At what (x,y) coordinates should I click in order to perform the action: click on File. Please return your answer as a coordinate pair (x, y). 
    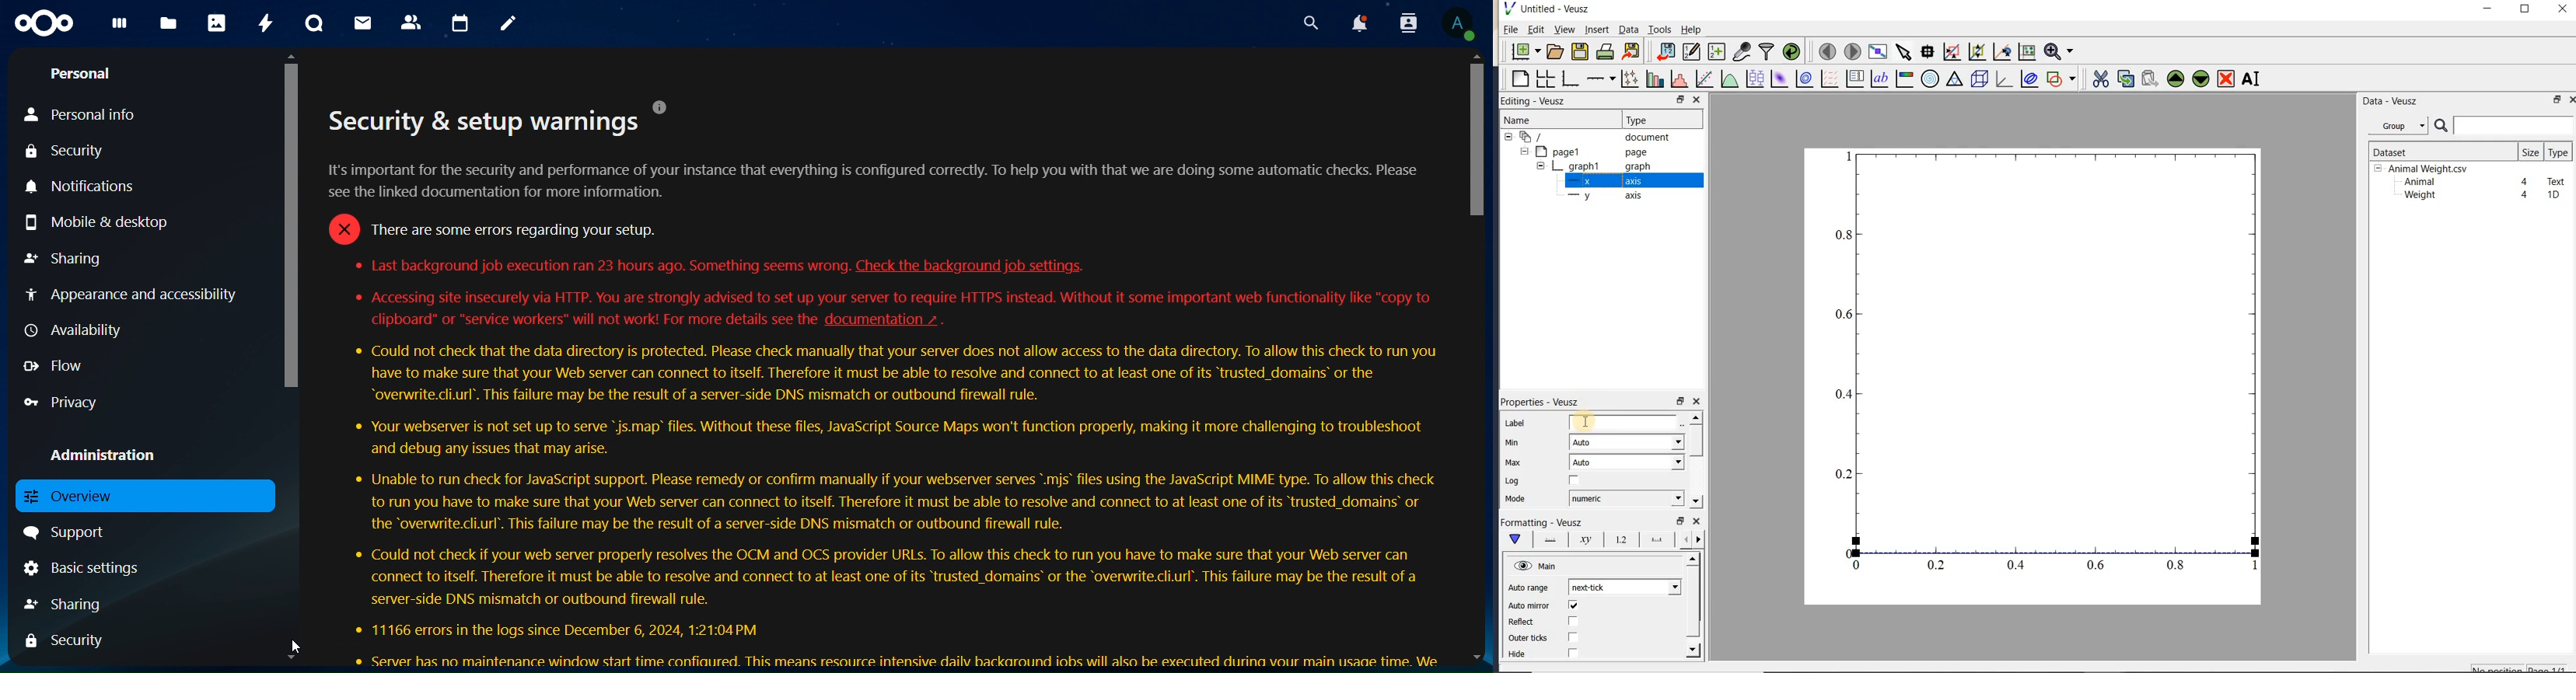
    Looking at the image, I should click on (1511, 30).